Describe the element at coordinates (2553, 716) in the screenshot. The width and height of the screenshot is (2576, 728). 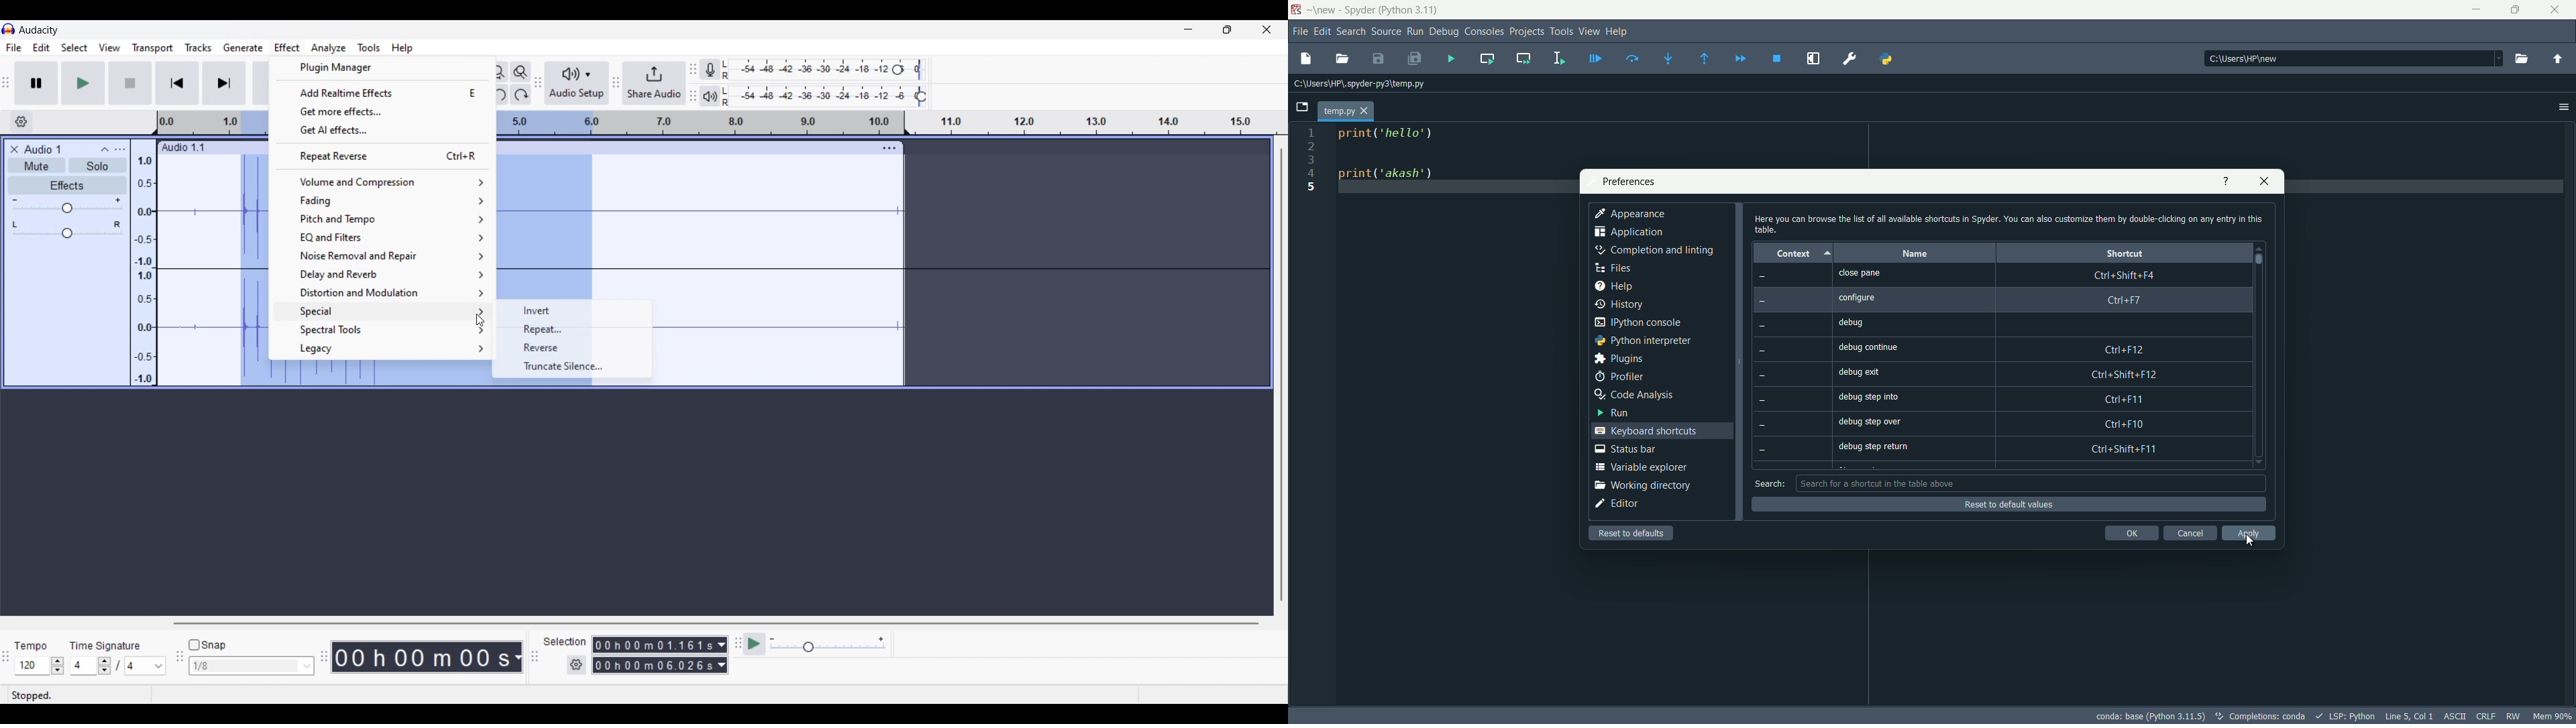
I see `memory usage` at that location.